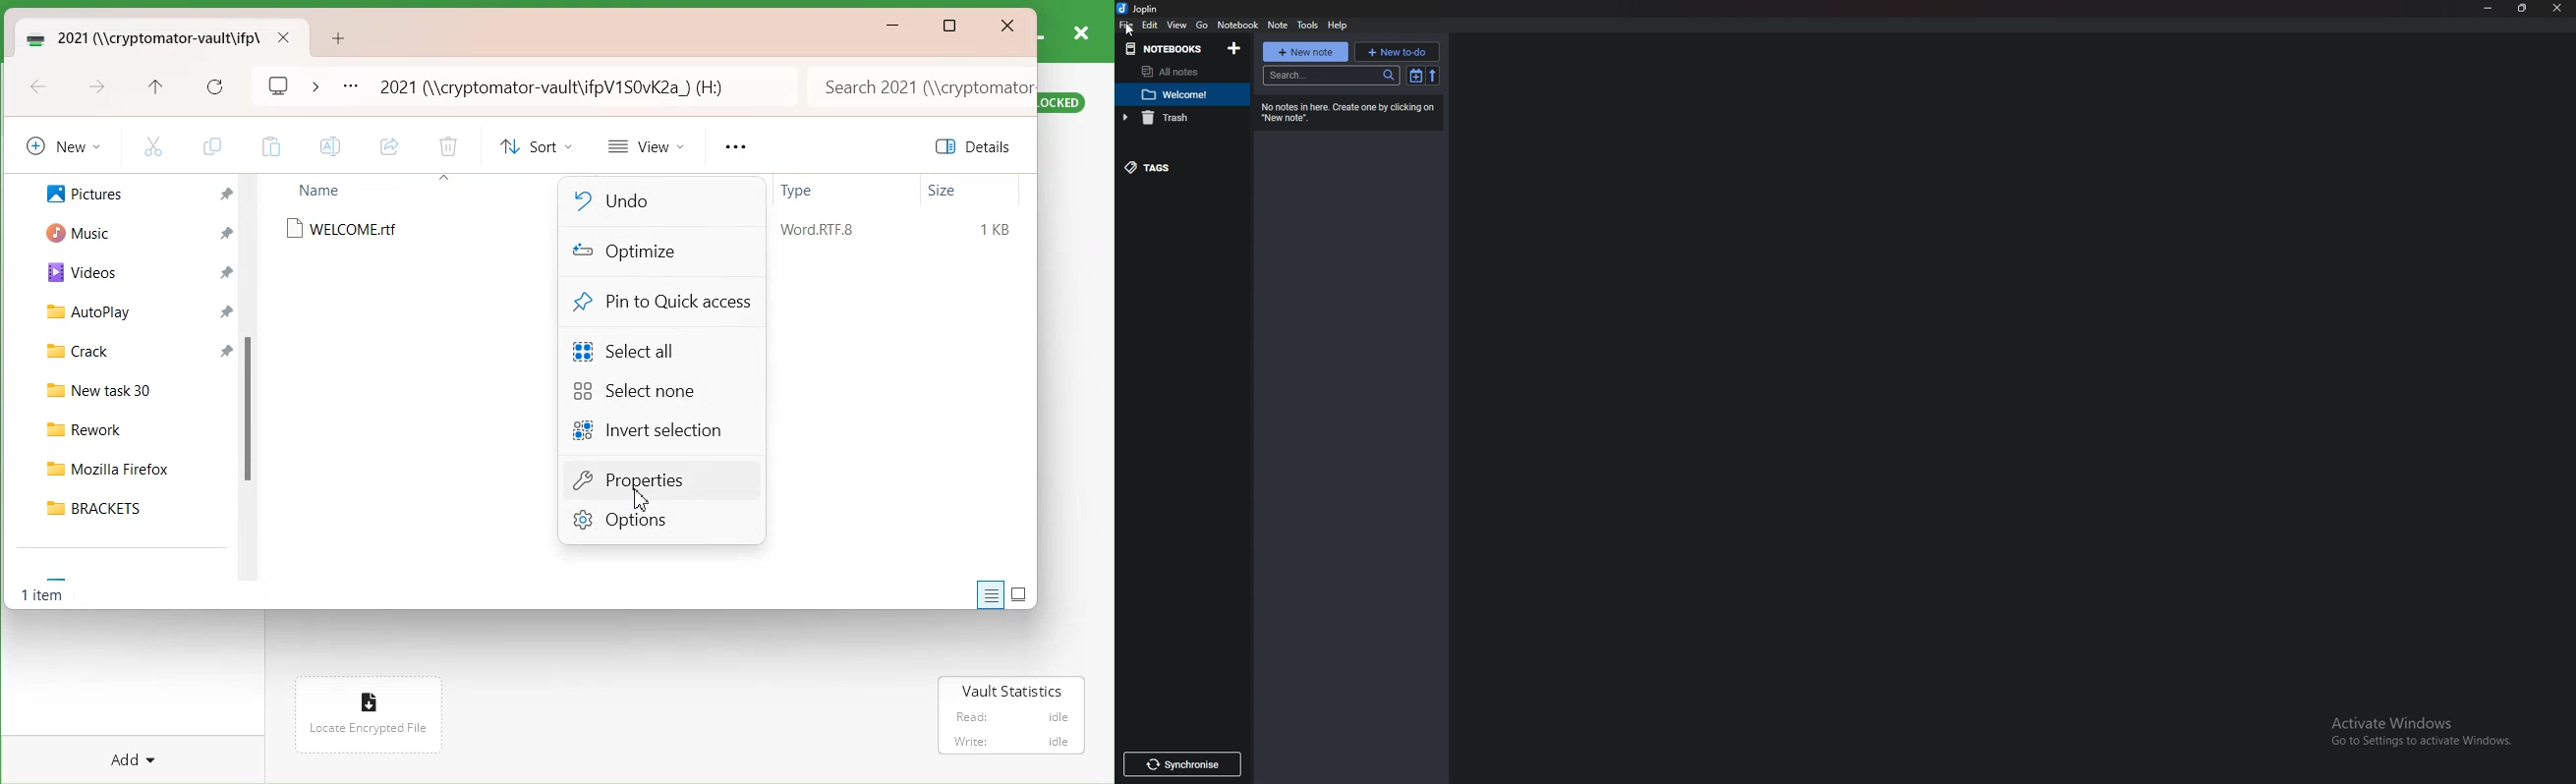 The image size is (2576, 784). Describe the element at coordinates (227, 195) in the screenshot. I see `Pin a file` at that location.